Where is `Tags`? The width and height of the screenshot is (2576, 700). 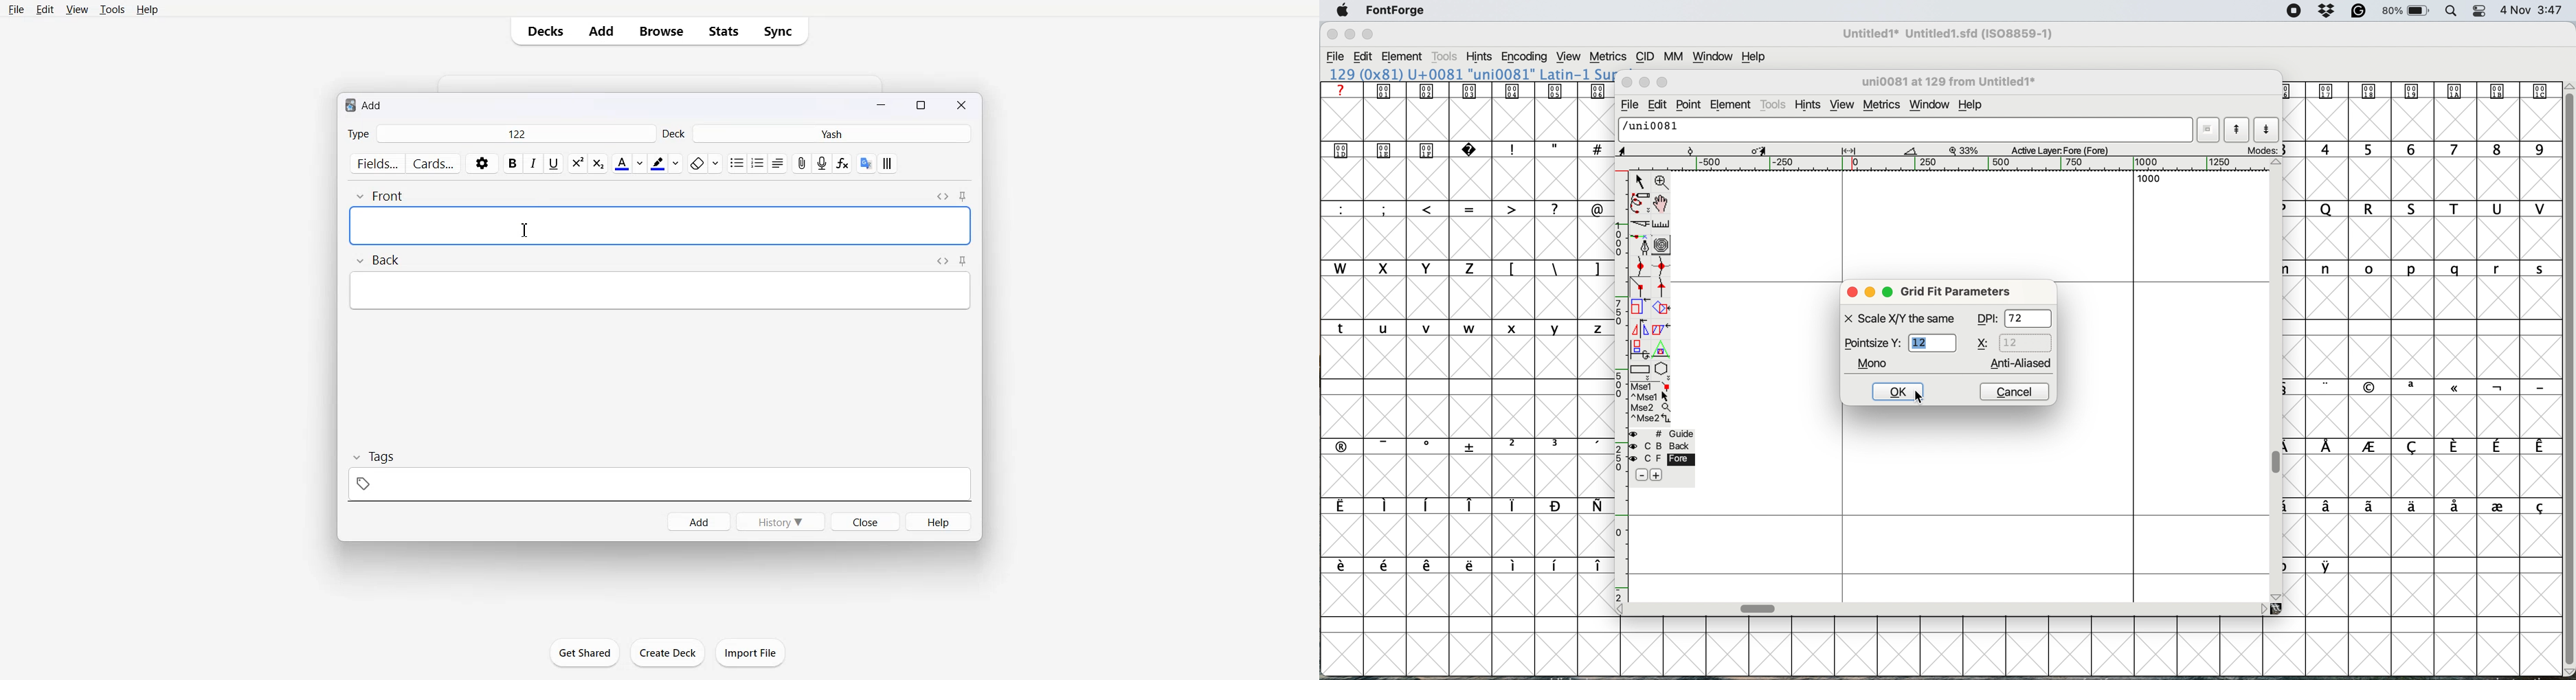
Tags is located at coordinates (372, 457).